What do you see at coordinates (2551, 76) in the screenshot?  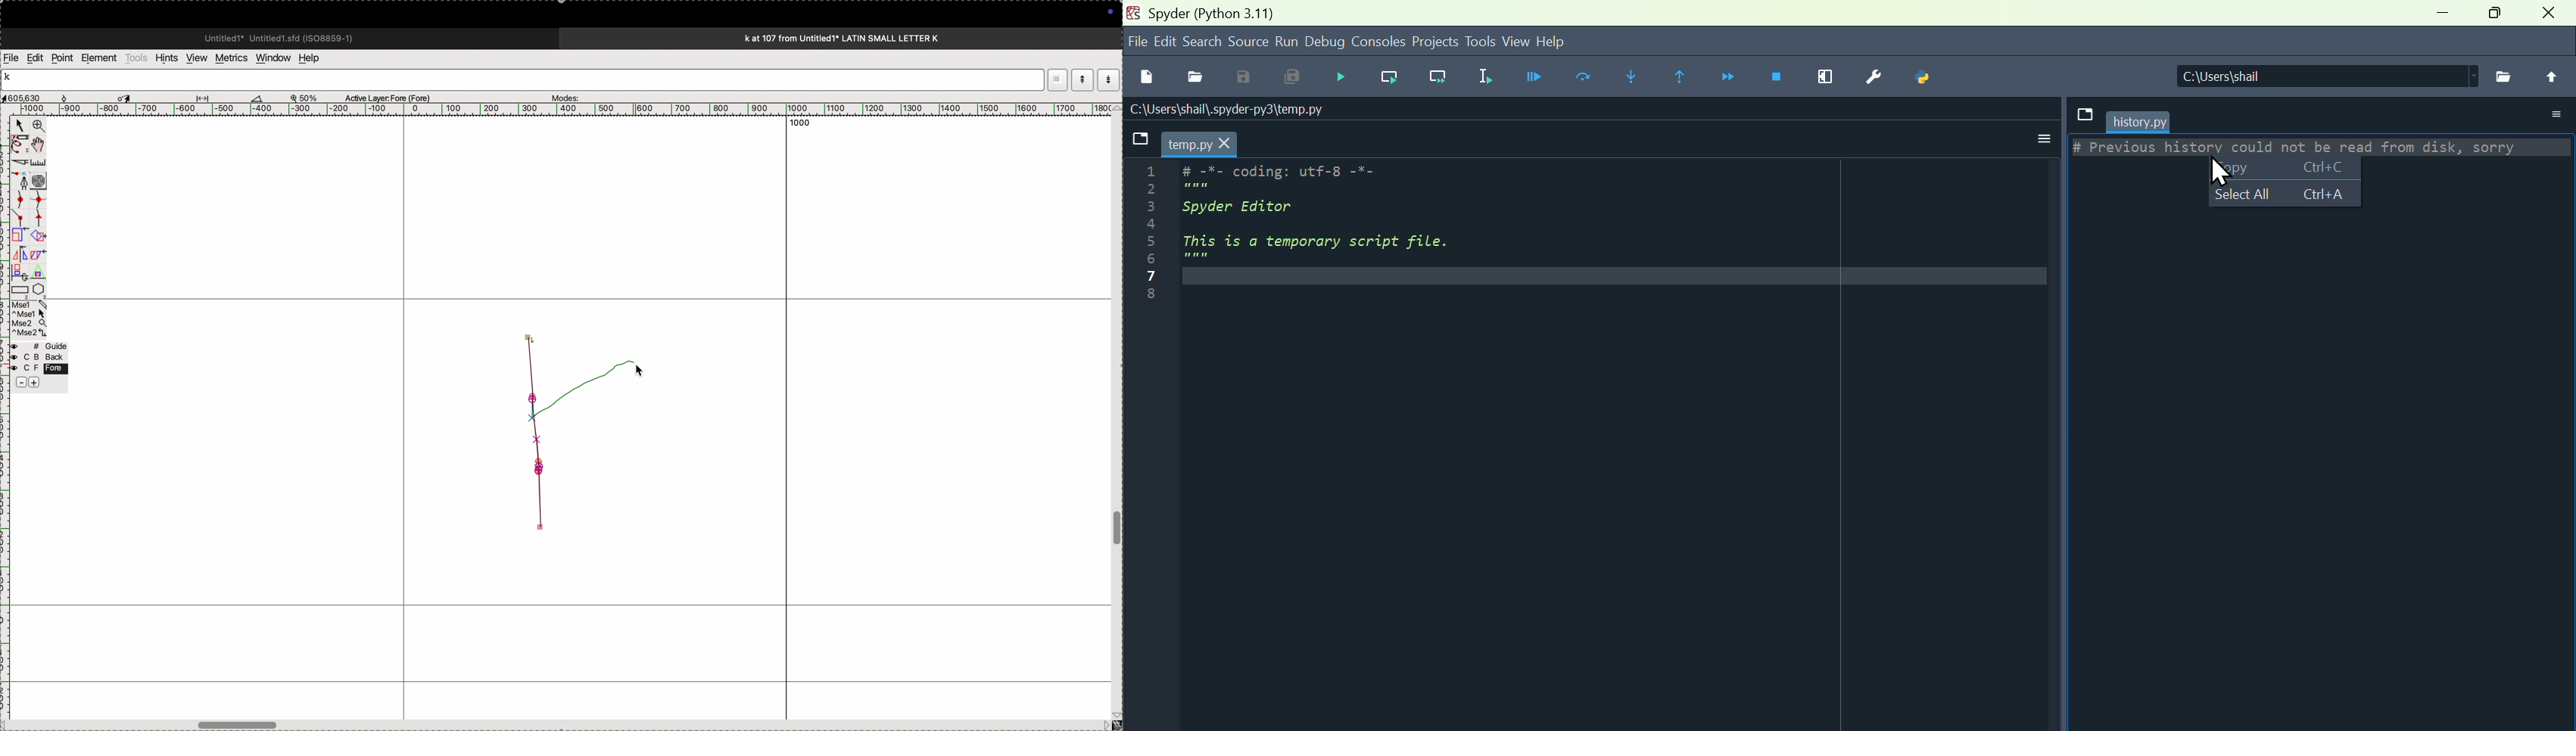 I see `Move up` at bounding box center [2551, 76].